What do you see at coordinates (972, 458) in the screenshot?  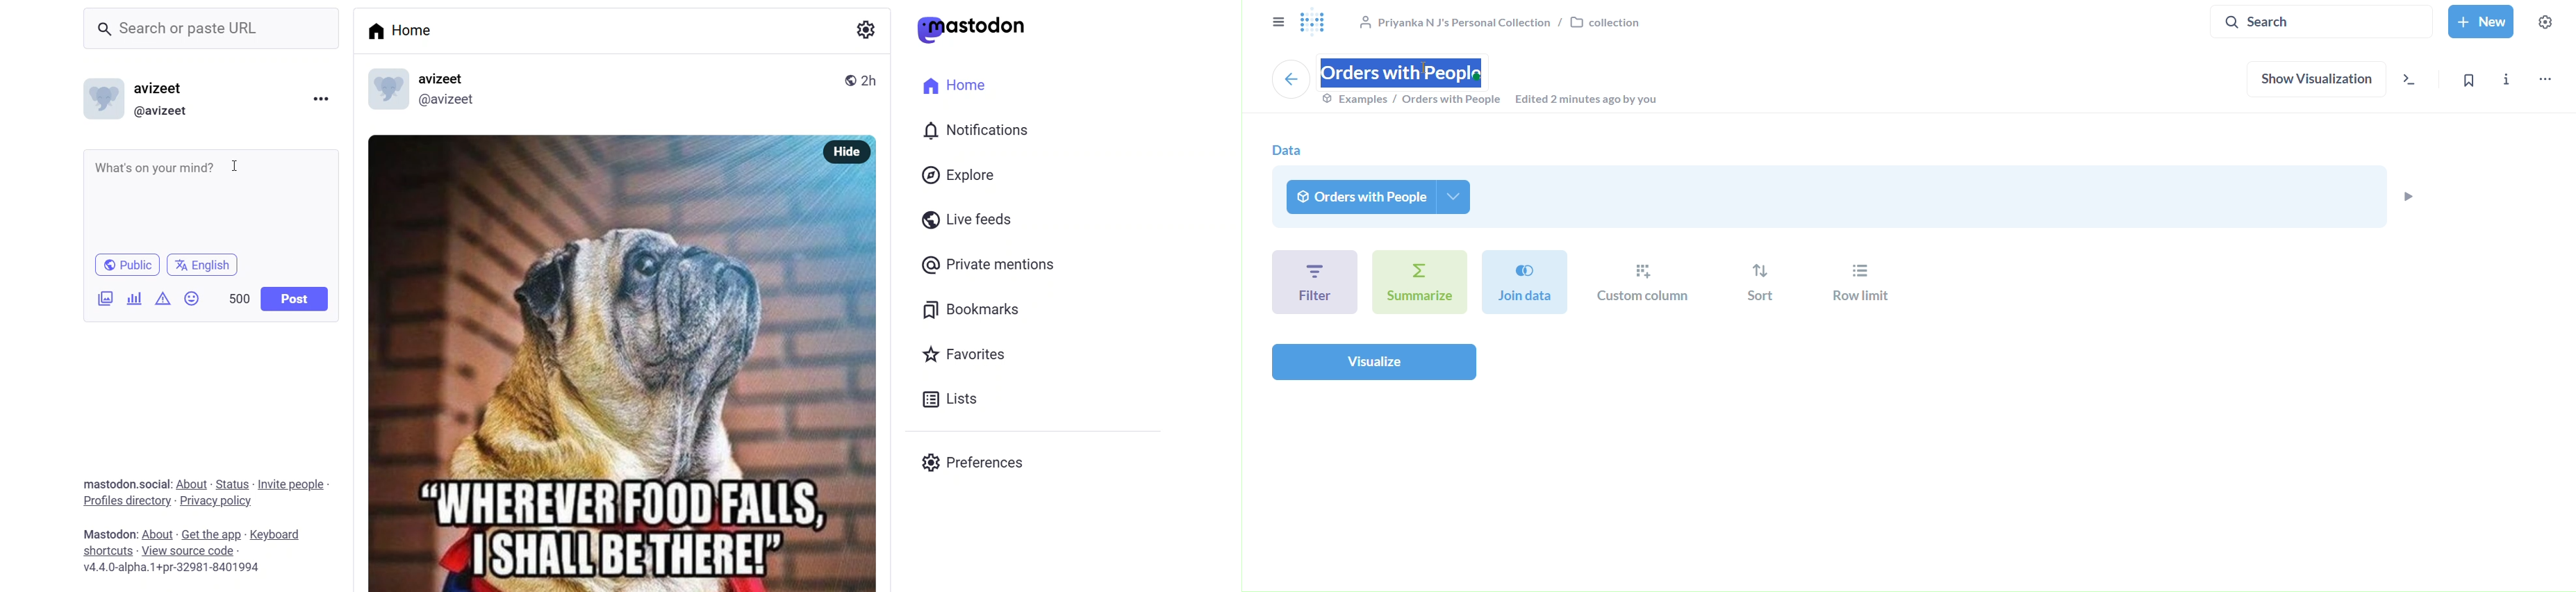 I see `preferences` at bounding box center [972, 458].